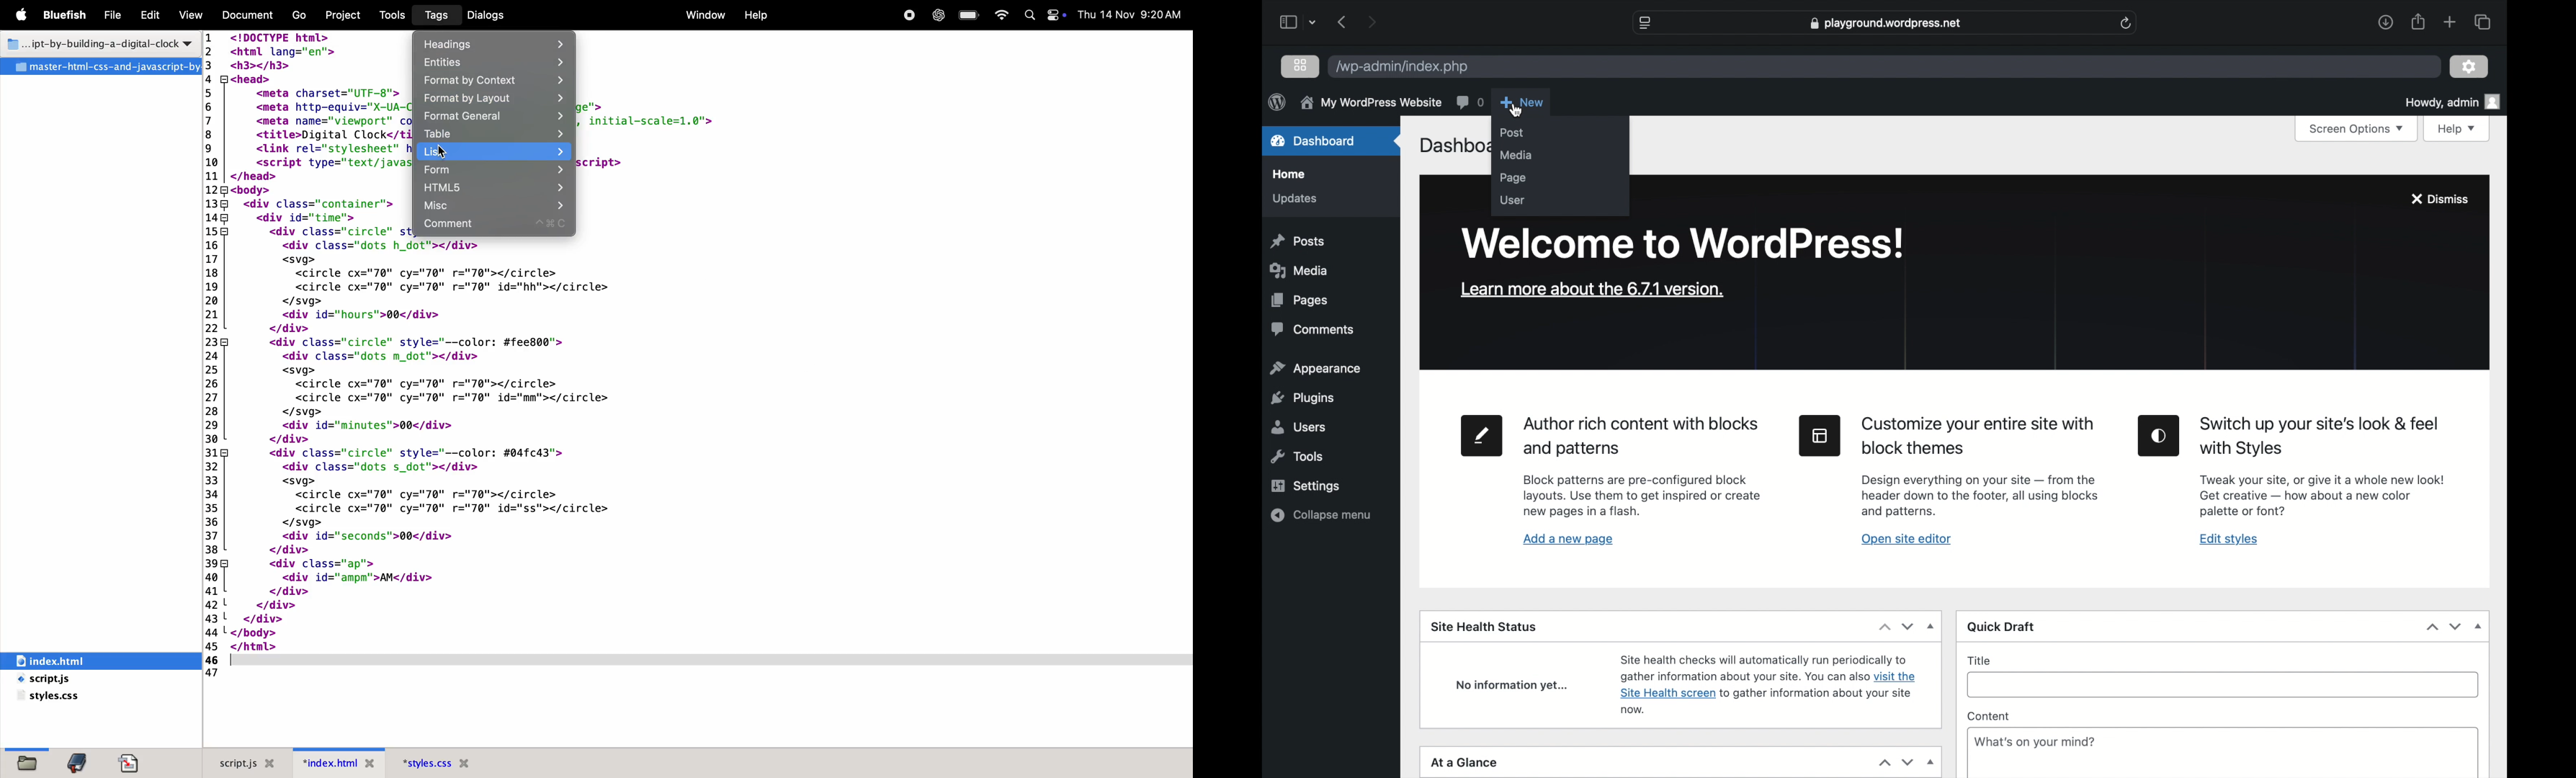 Image resolution: width=2576 pixels, height=784 pixels. Describe the element at coordinates (1130, 14) in the screenshot. I see `date and time` at that location.